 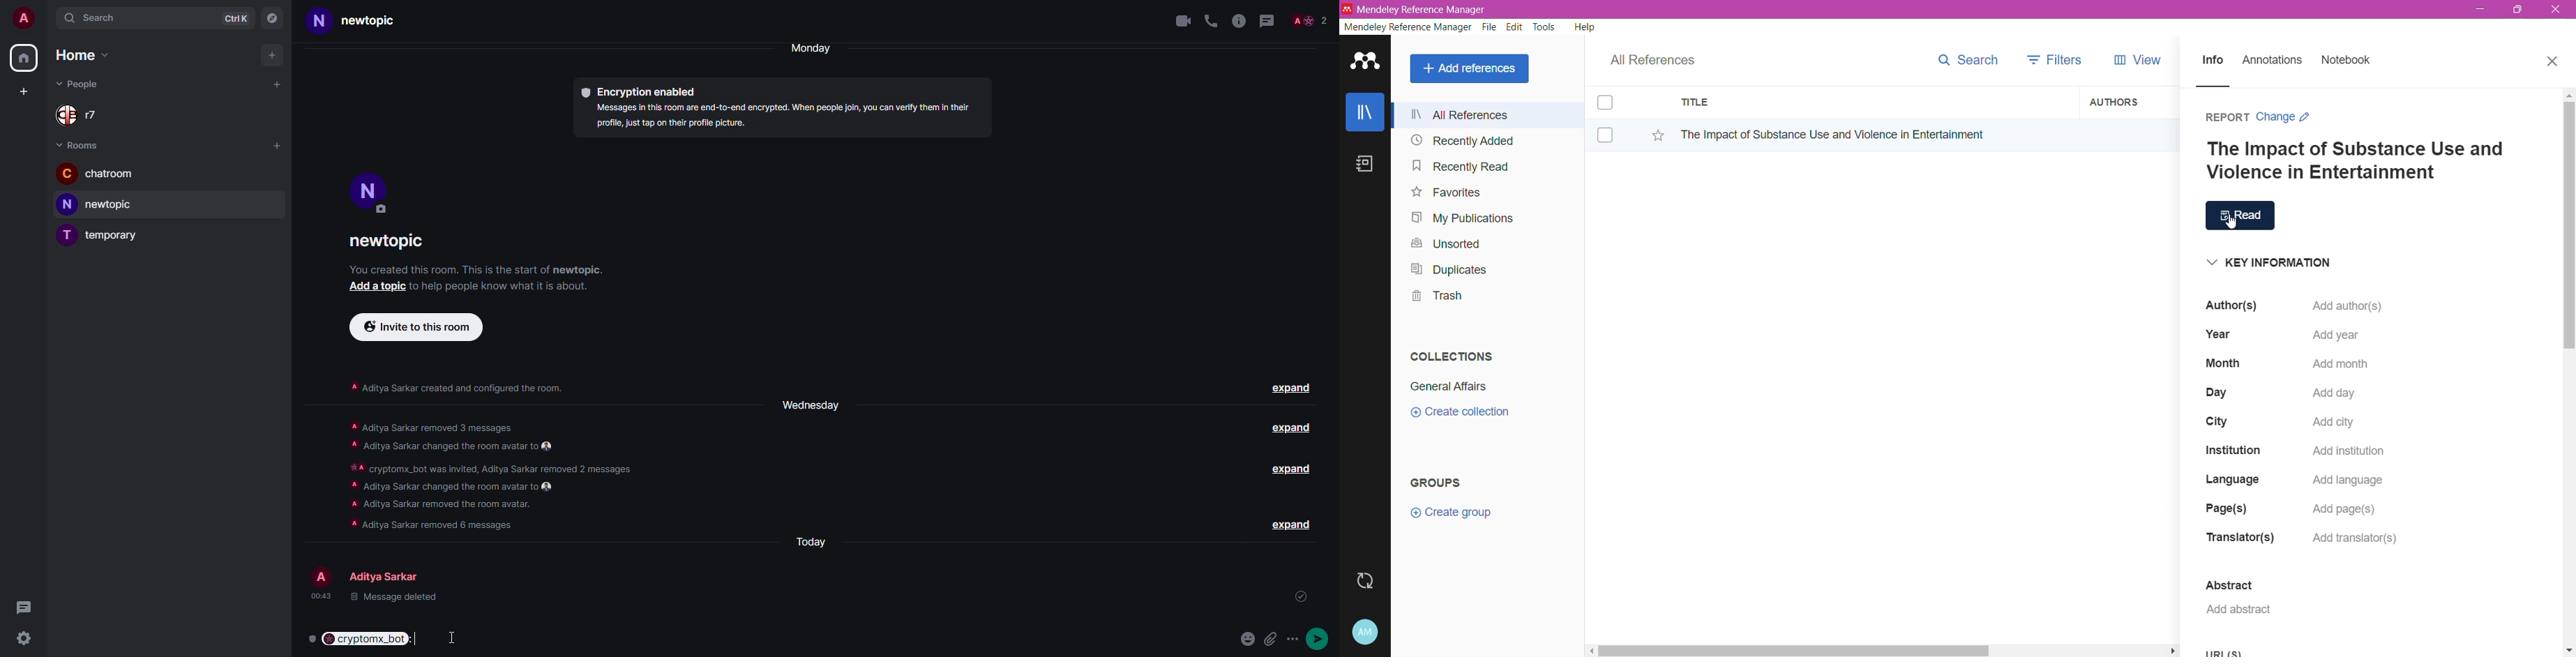 What do you see at coordinates (84, 114) in the screenshot?
I see `people` at bounding box center [84, 114].